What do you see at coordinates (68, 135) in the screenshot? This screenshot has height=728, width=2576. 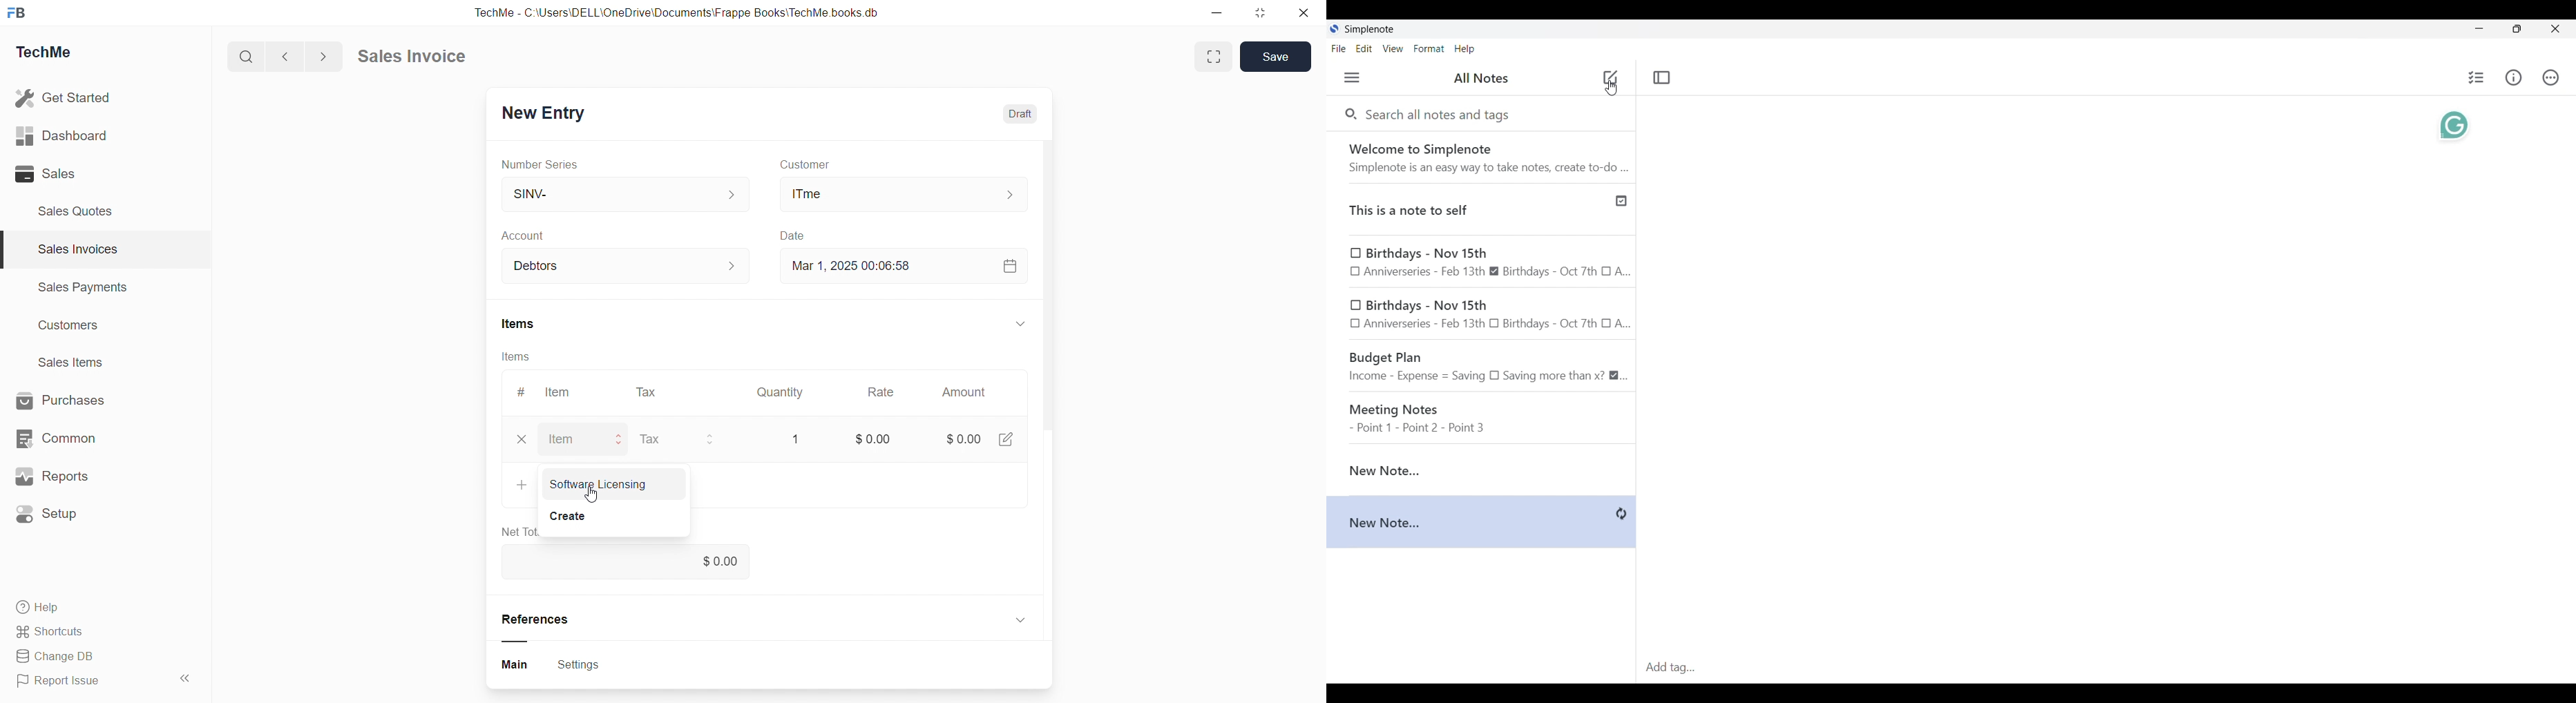 I see `ull Dashboard` at bounding box center [68, 135].